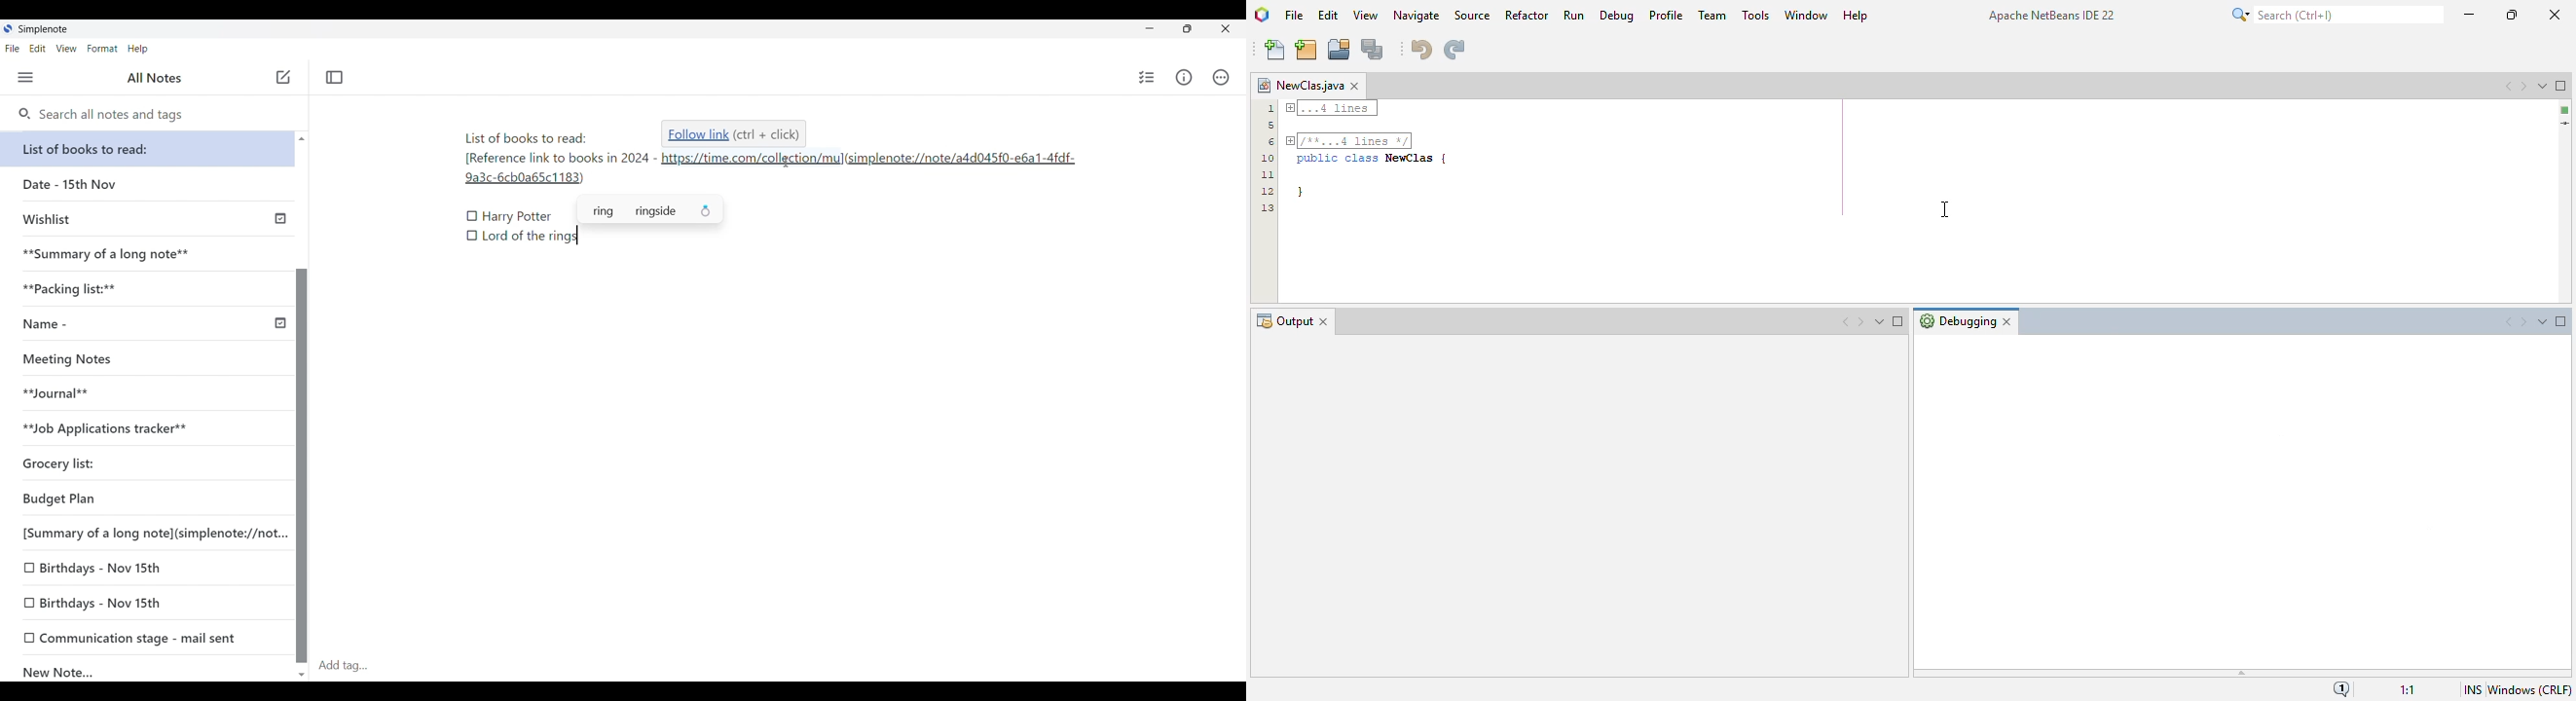  What do you see at coordinates (148, 637) in the screenshot?
I see `Communication stage - mail sent` at bounding box center [148, 637].